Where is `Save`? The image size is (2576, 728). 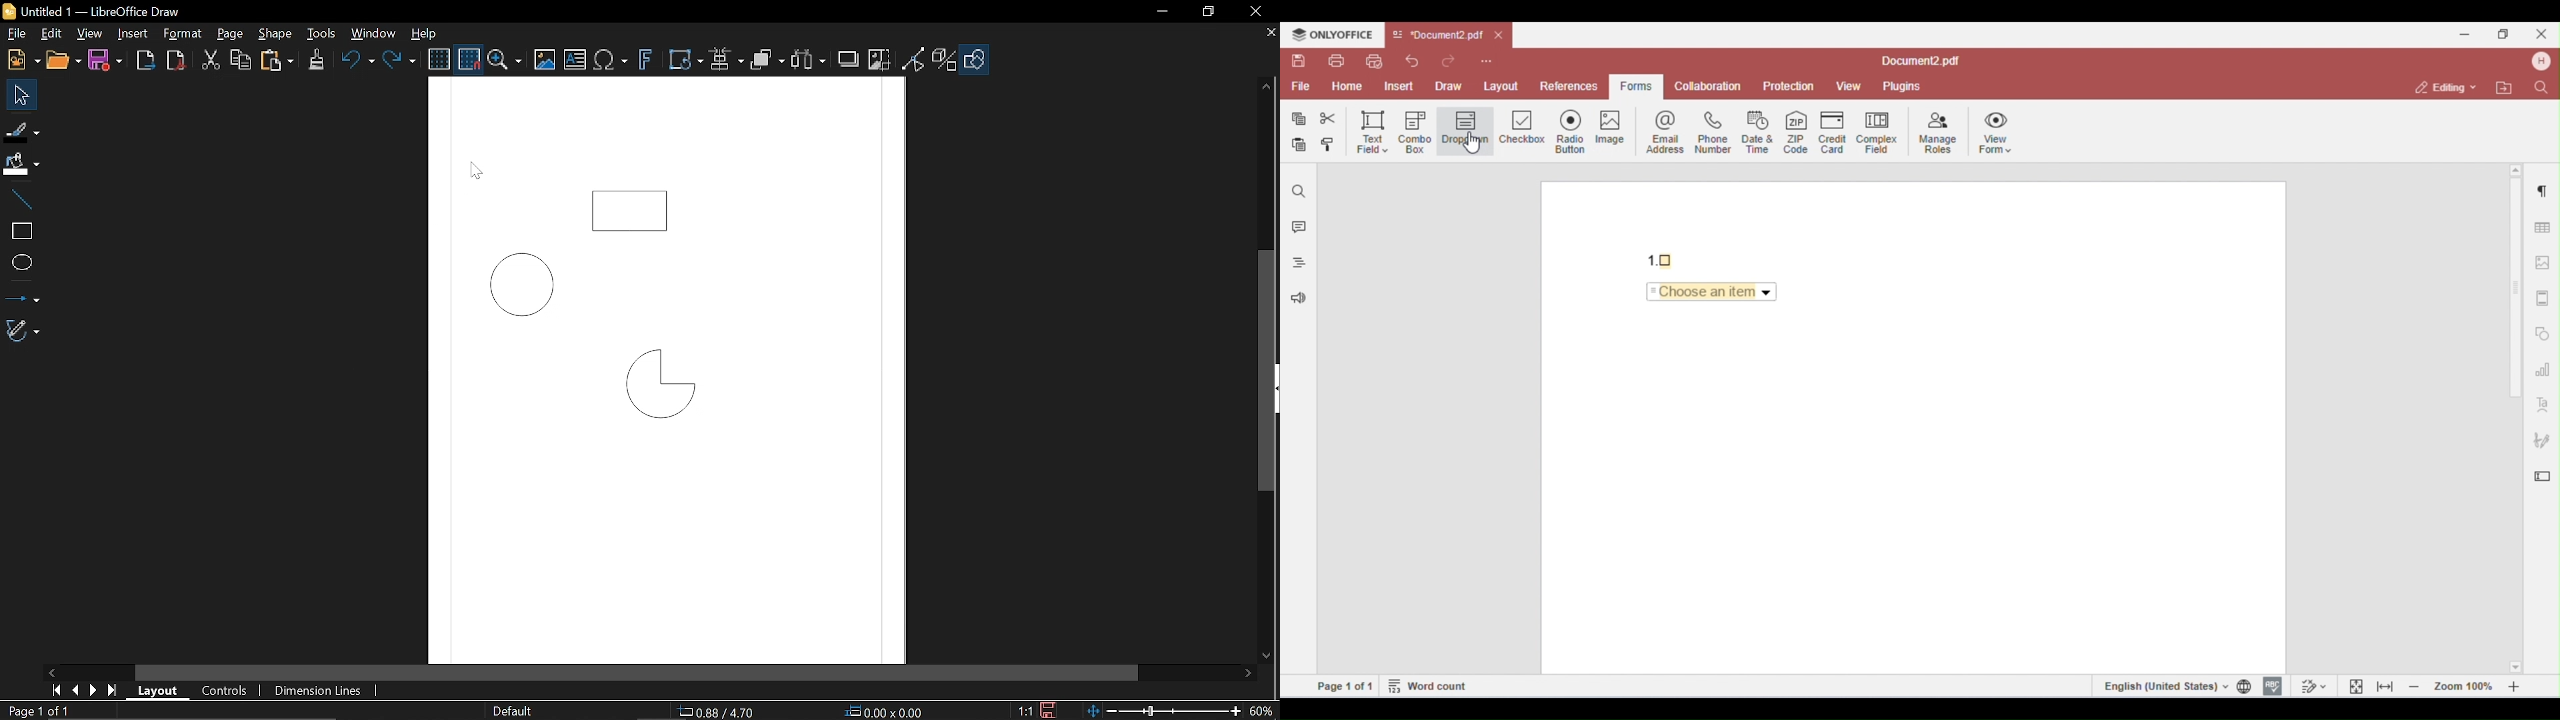
Save is located at coordinates (1046, 709).